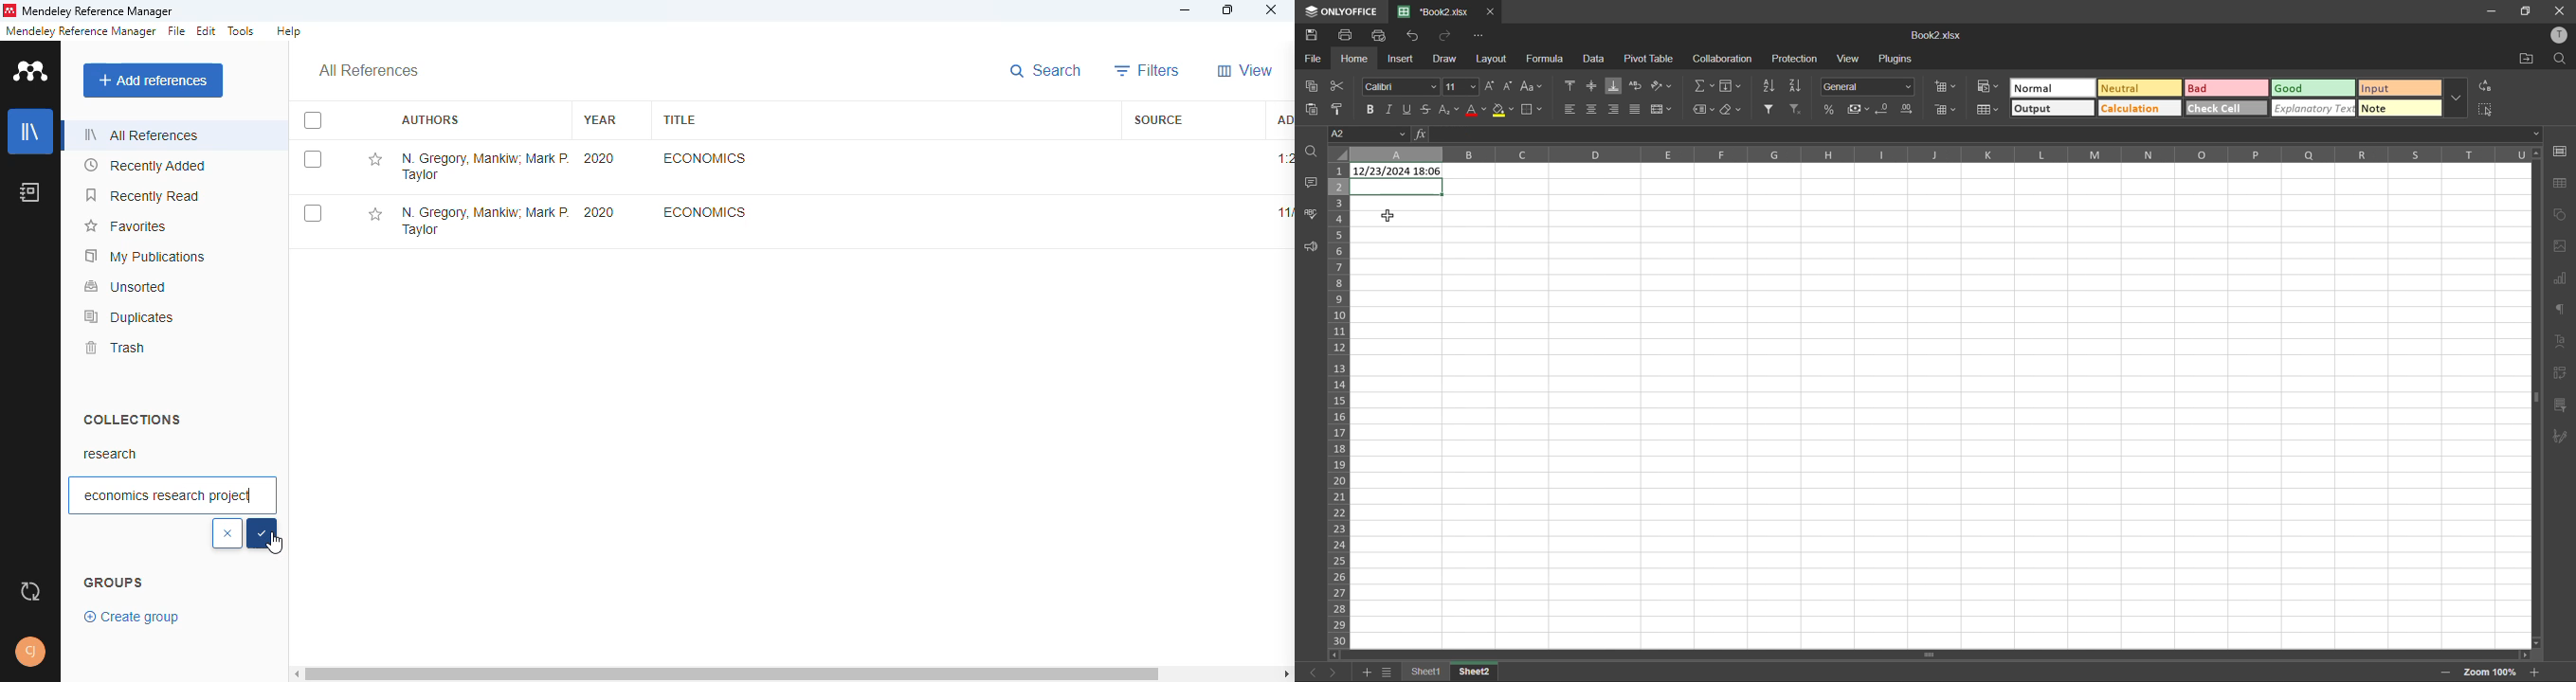  Describe the element at coordinates (1869, 87) in the screenshot. I see `number format` at that location.